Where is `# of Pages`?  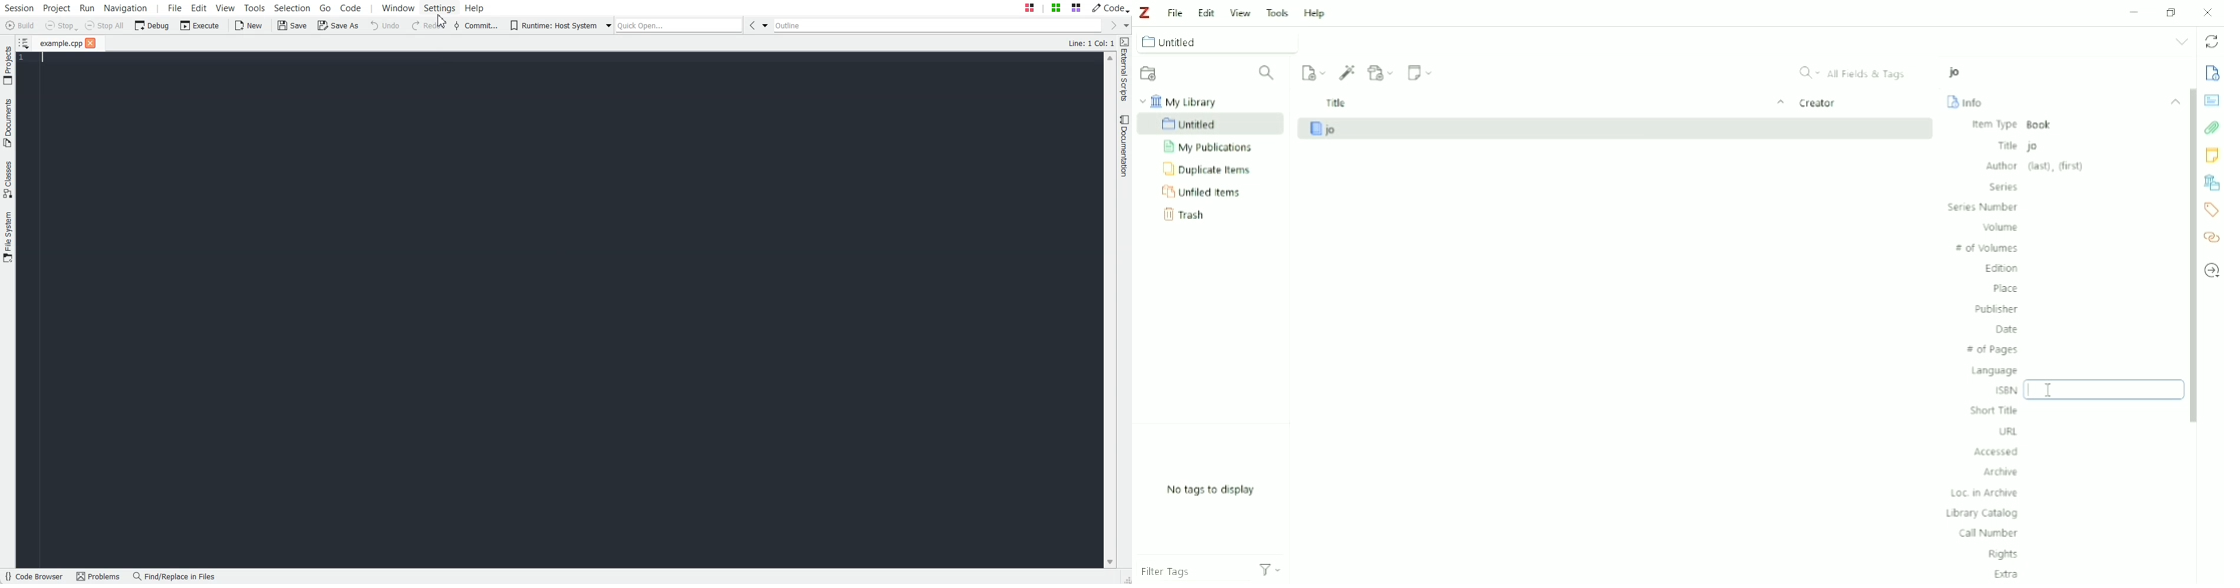
# of Pages is located at coordinates (1993, 349).